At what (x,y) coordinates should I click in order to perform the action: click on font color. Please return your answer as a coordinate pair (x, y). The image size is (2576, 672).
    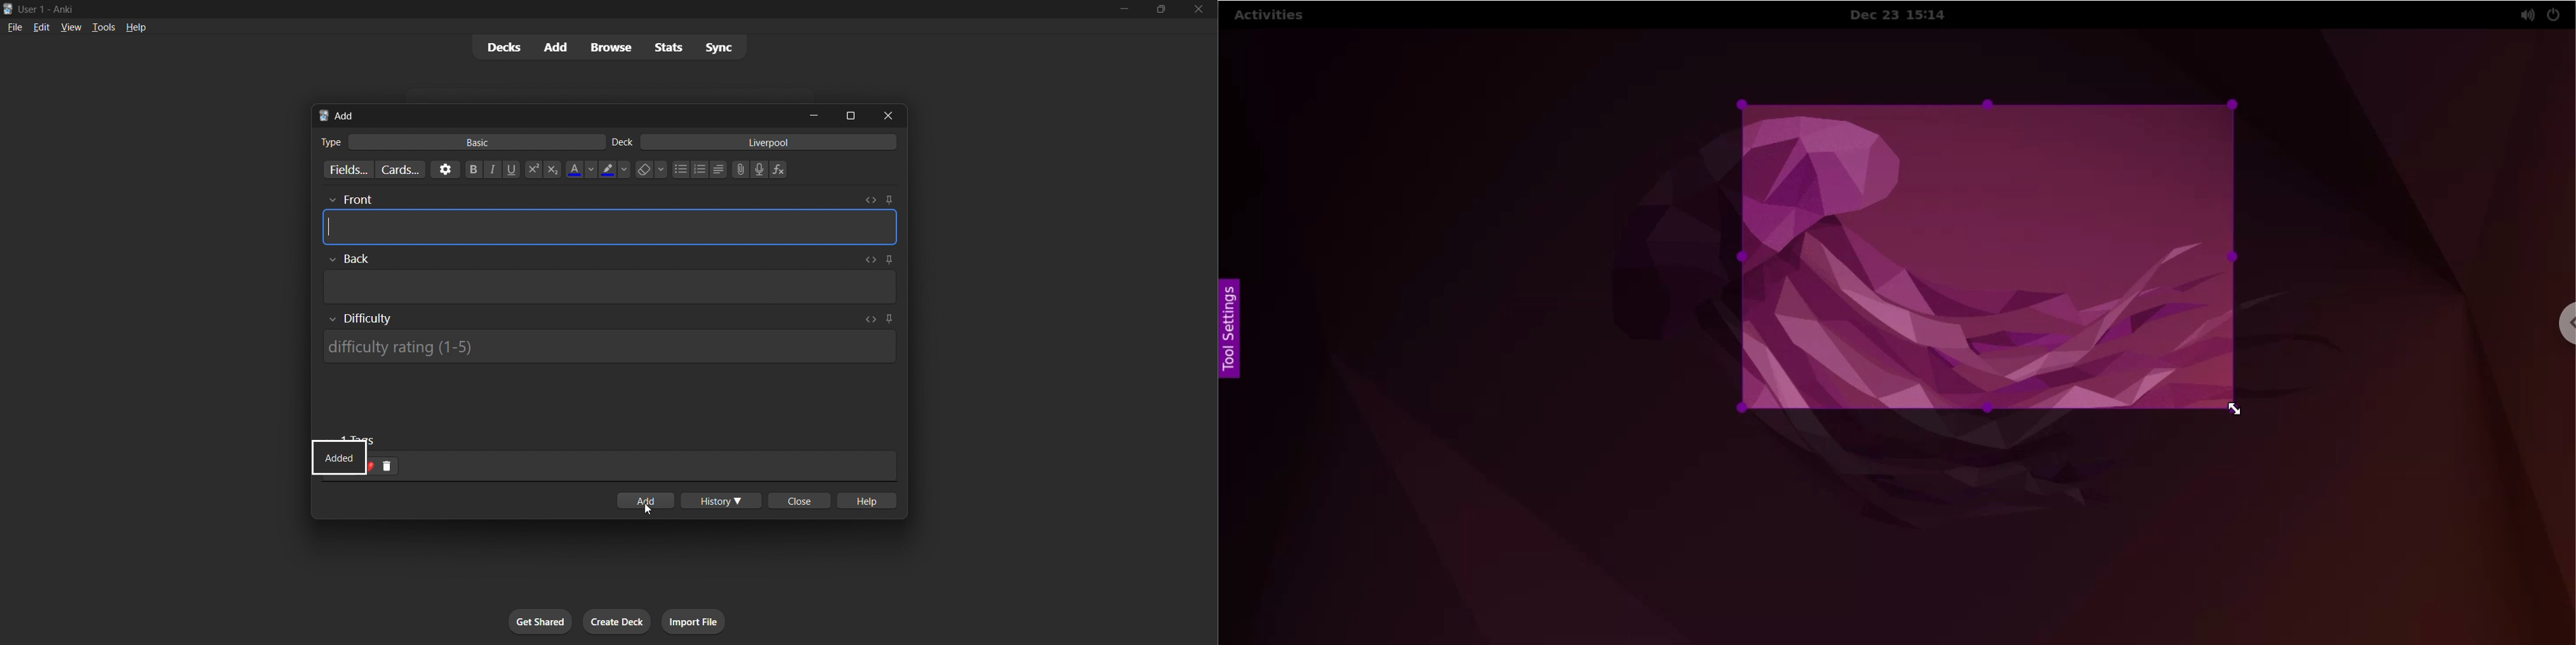
    Looking at the image, I should click on (578, 168).